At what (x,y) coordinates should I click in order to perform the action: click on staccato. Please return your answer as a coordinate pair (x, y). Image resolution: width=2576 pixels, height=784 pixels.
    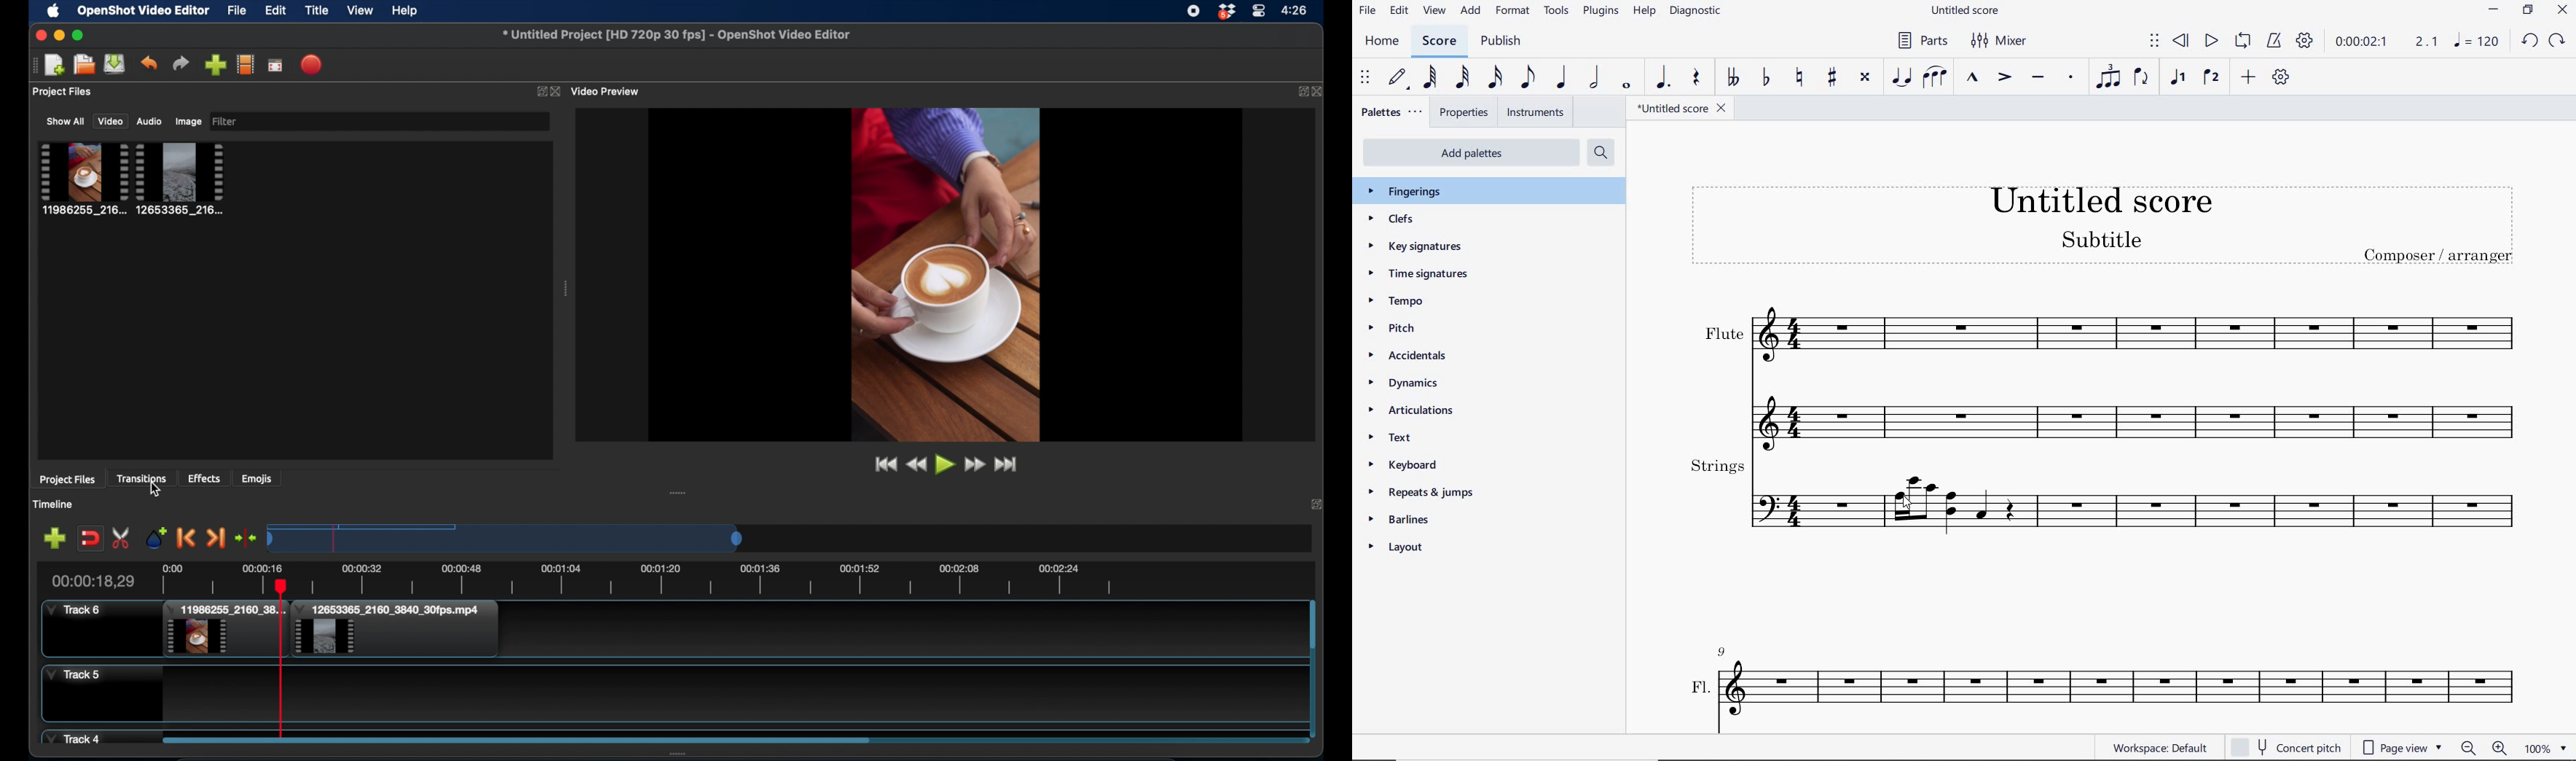
    Looking at the image, I should click on (2072, 78).